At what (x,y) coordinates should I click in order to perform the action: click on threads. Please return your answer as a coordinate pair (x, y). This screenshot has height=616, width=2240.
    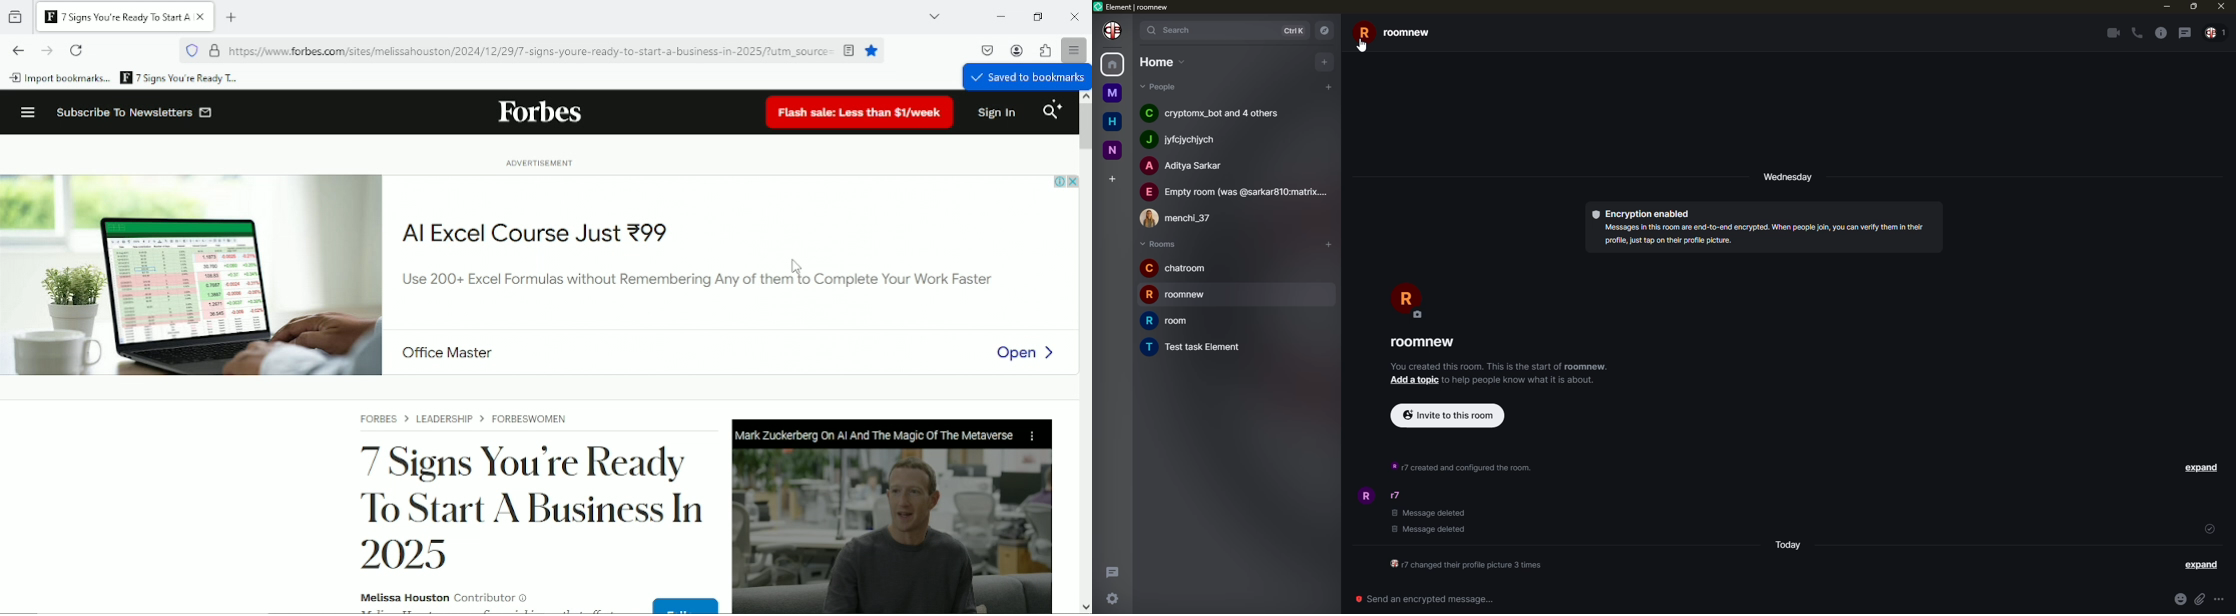
    Looking at the image, I should click on (1113, 570).